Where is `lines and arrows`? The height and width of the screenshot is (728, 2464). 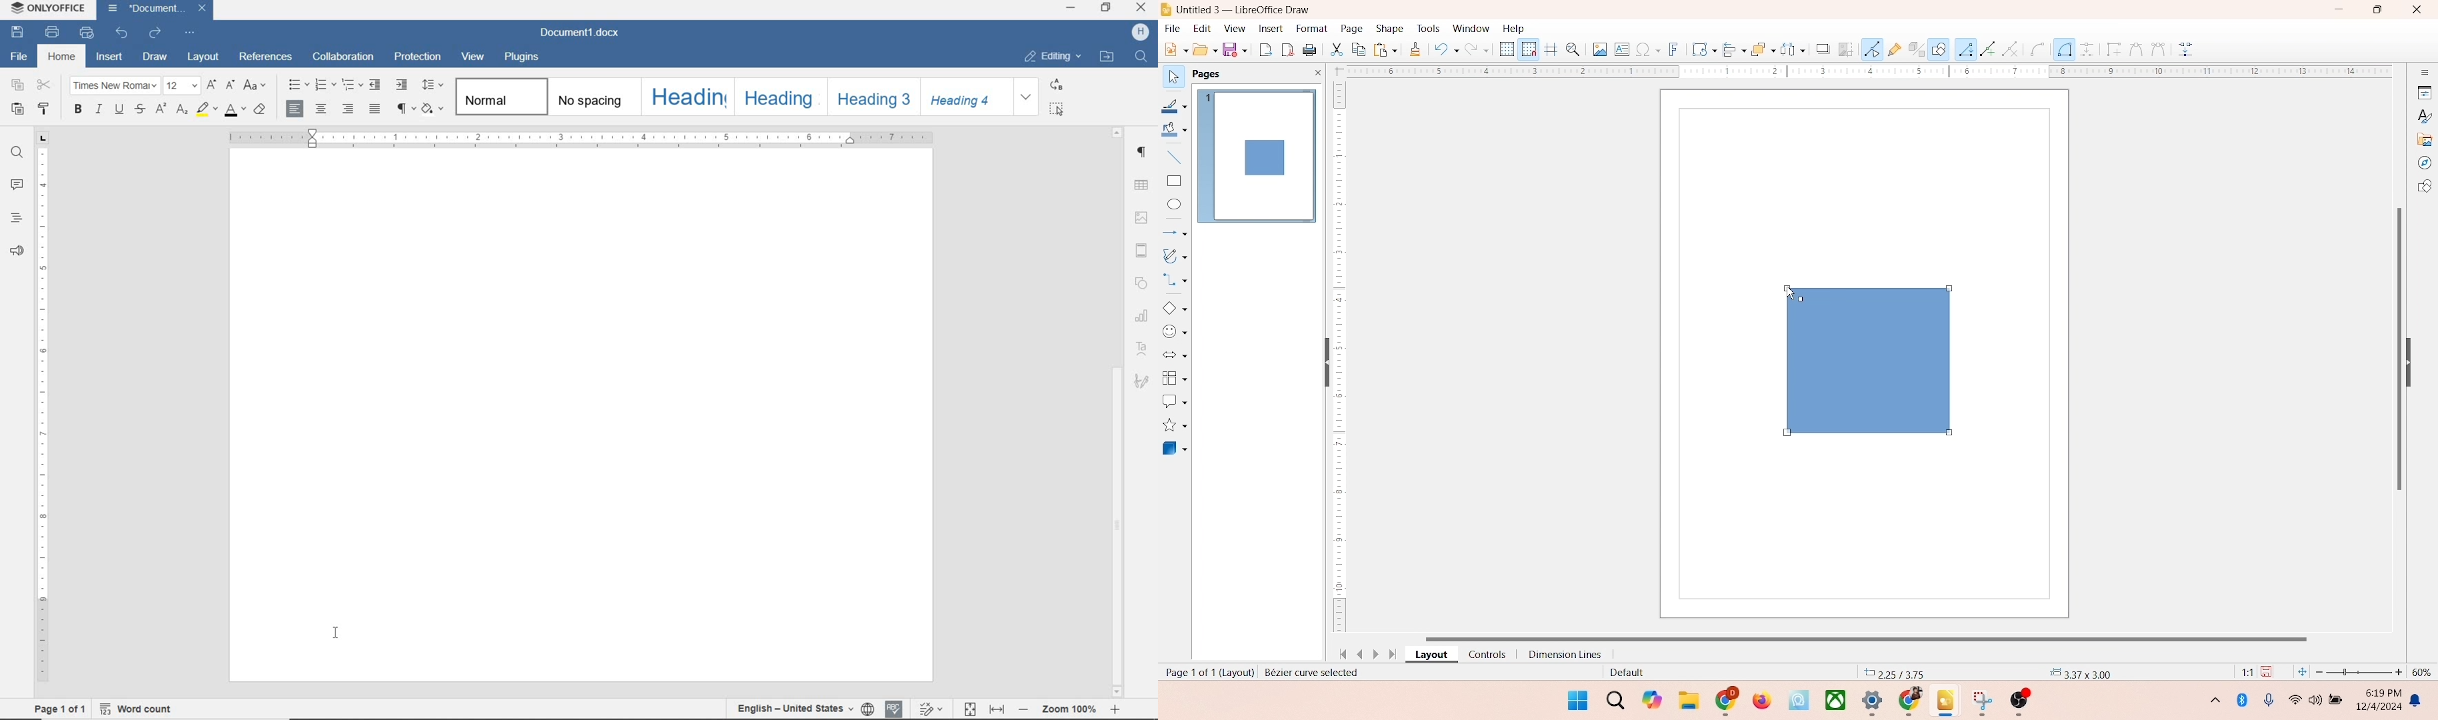
lines and arrows is located at coordinates (1175, 232).